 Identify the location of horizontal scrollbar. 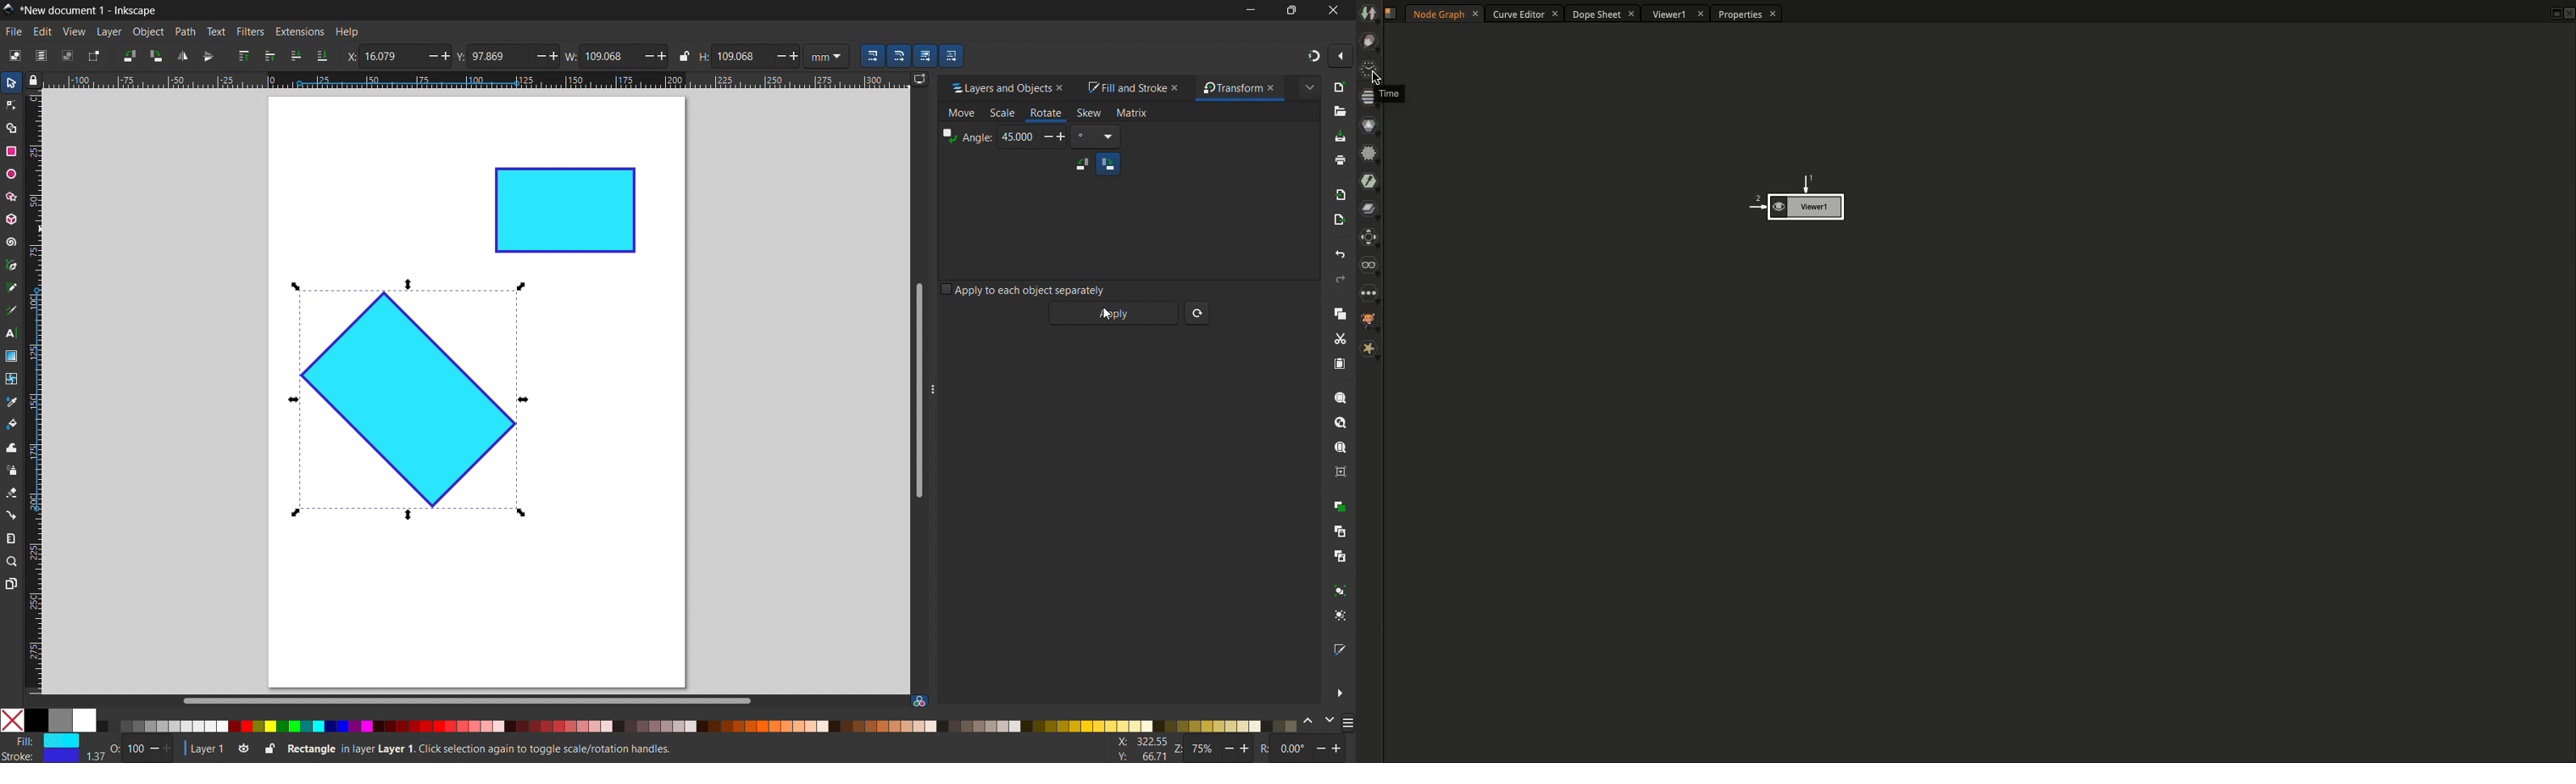
(465, 700).